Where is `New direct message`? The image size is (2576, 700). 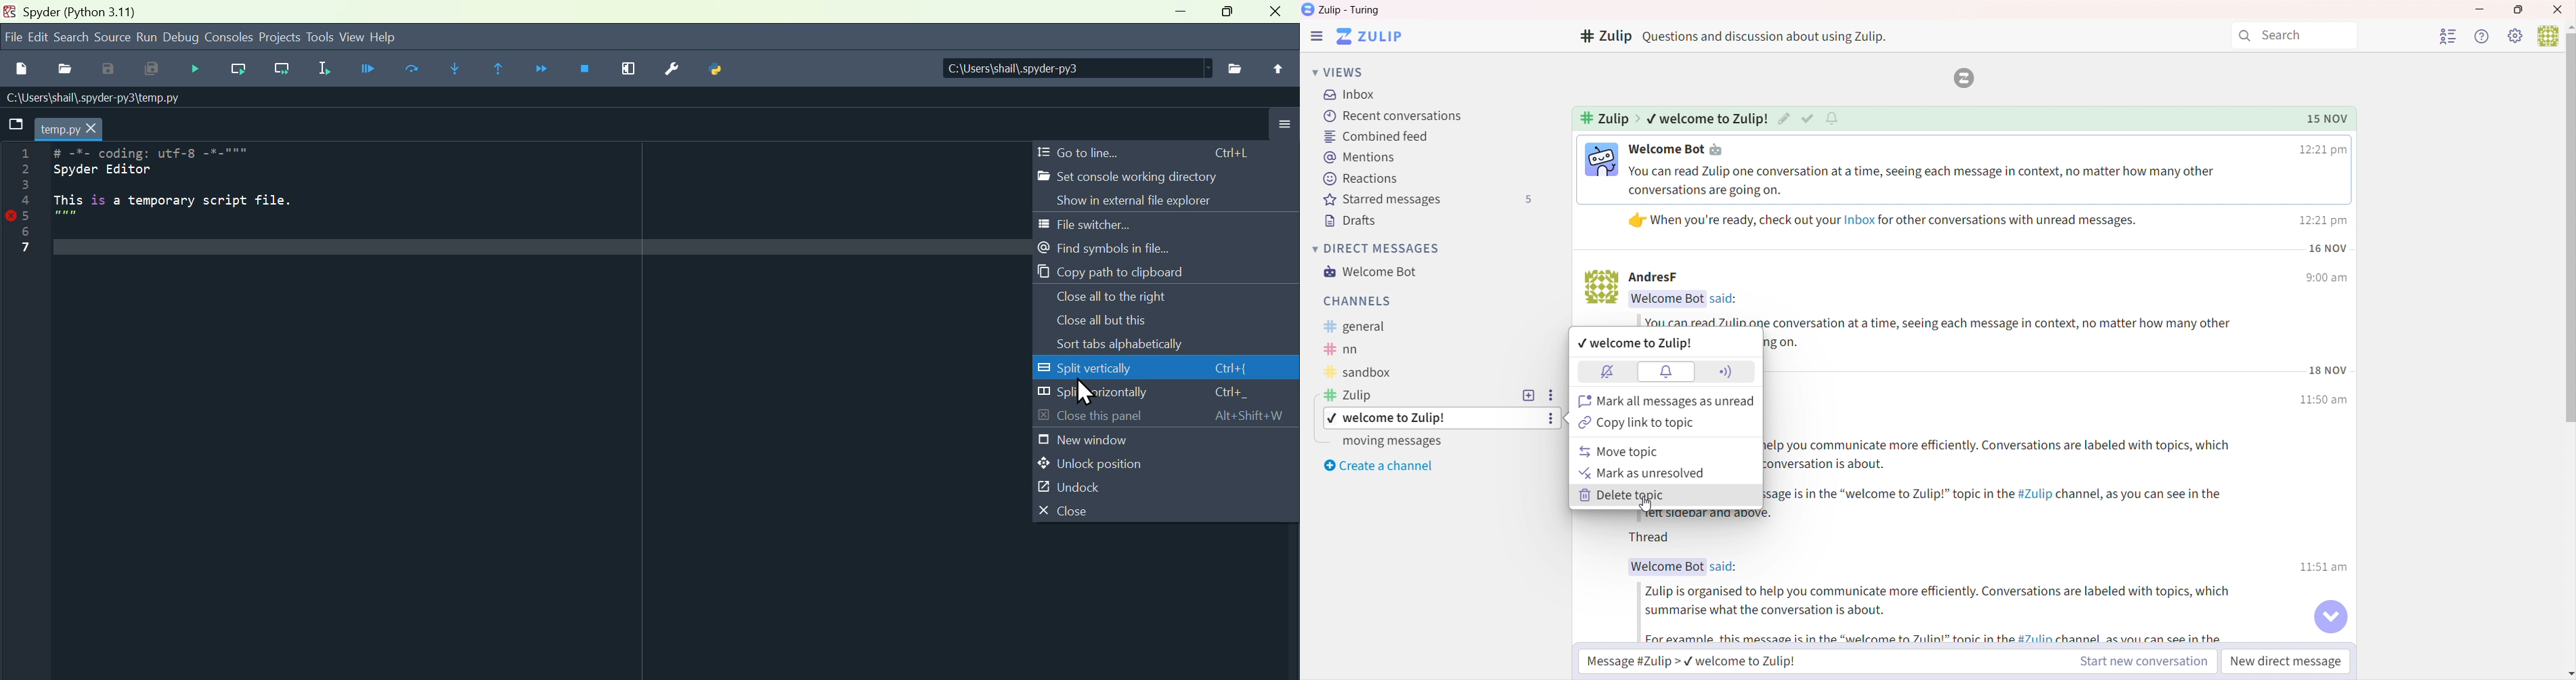 New direct message is located at coordinates (2287, 661).